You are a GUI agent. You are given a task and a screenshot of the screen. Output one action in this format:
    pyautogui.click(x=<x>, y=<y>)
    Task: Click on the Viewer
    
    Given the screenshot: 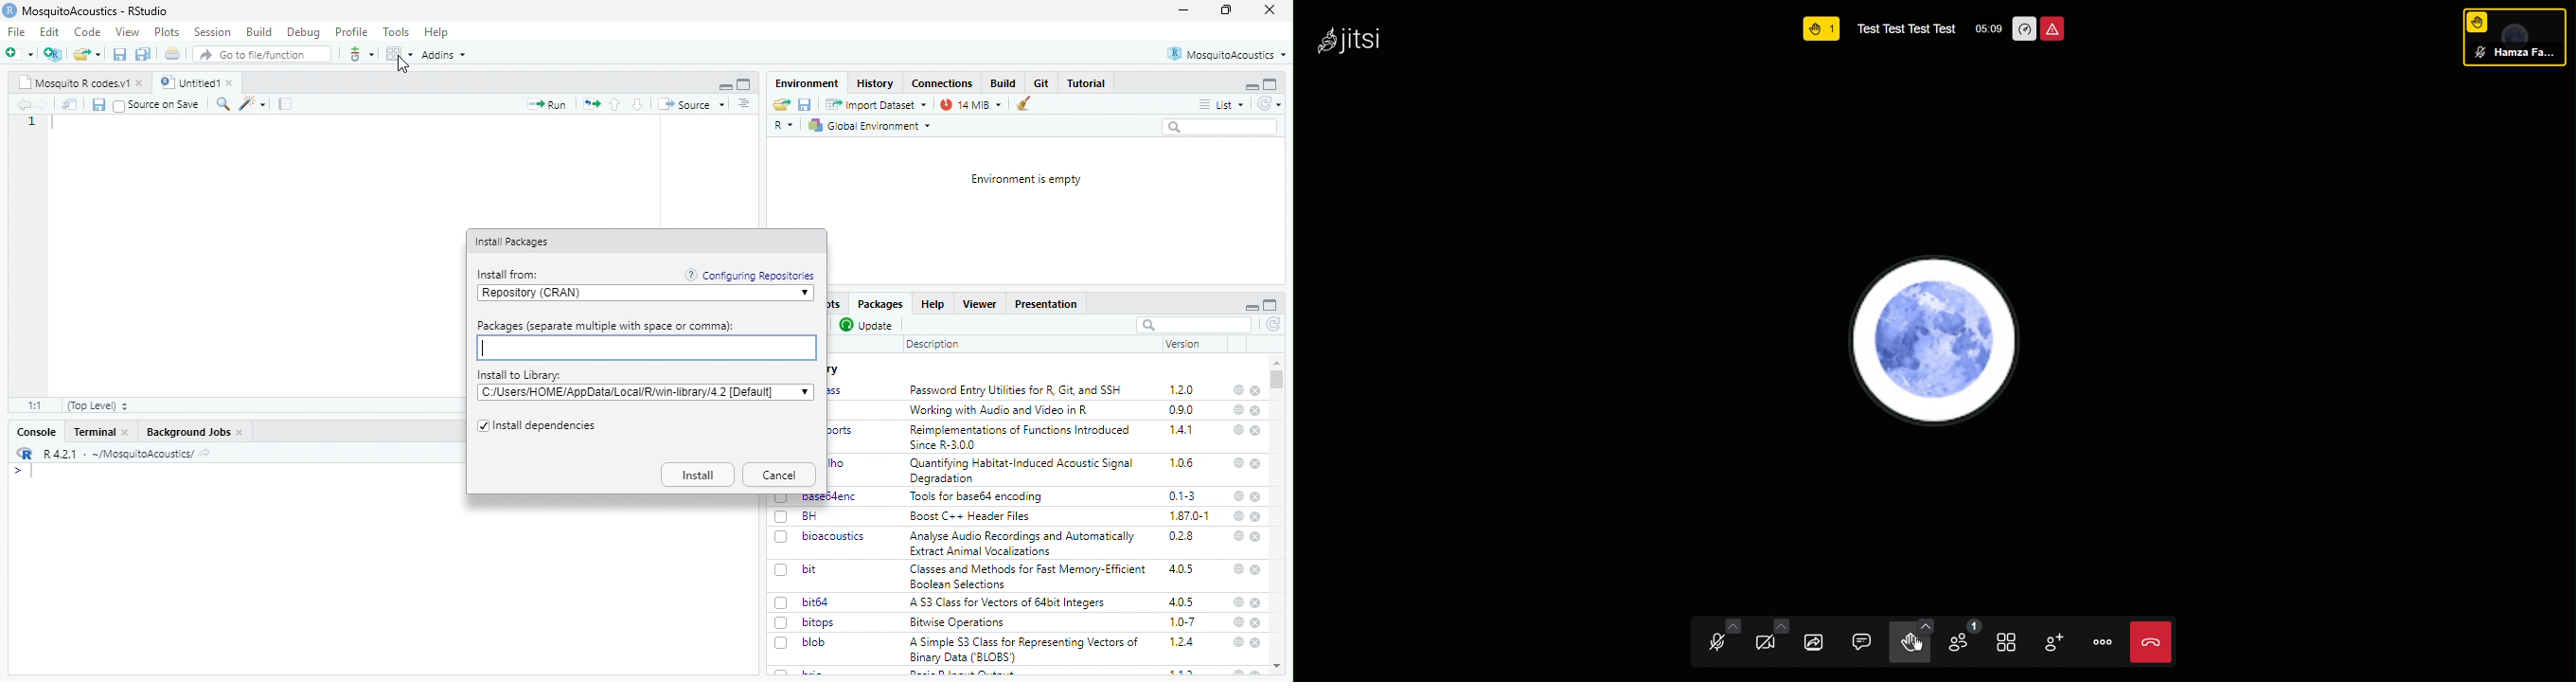 What is the action you would take?
    pyautogui.click(x=979, y=304)
    